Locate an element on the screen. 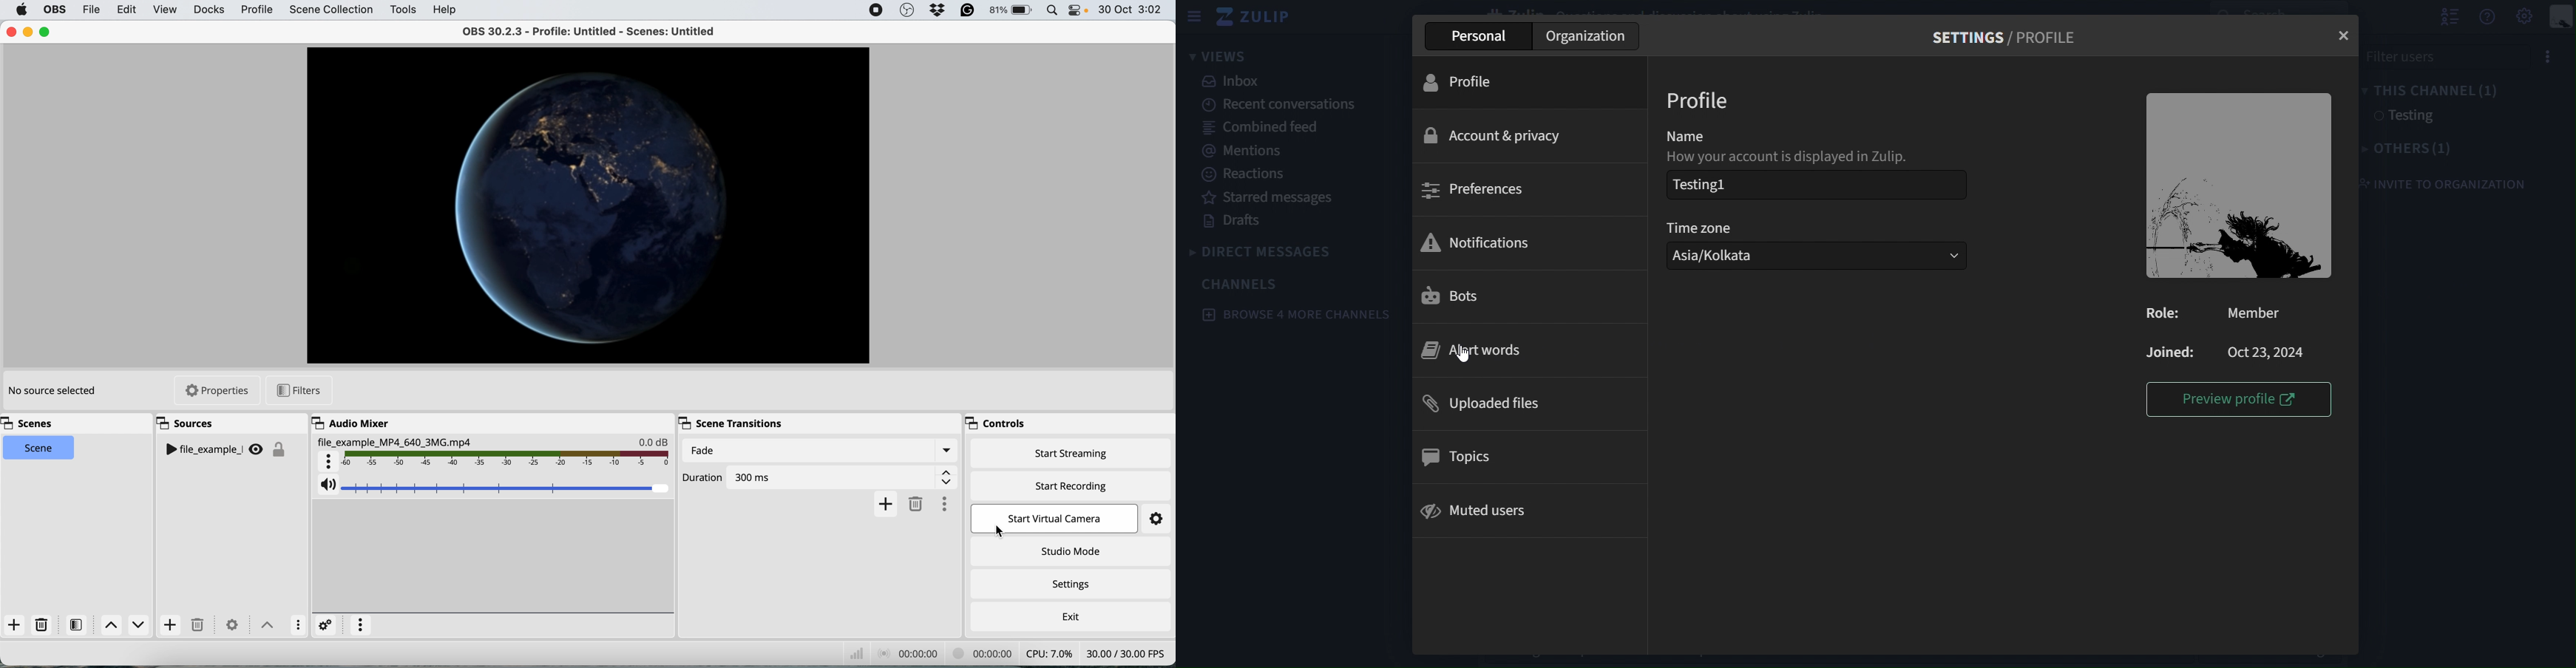 Image resolution: width=2576 pixels, height=672 pixels. current source is located at coordinates (585, 206).